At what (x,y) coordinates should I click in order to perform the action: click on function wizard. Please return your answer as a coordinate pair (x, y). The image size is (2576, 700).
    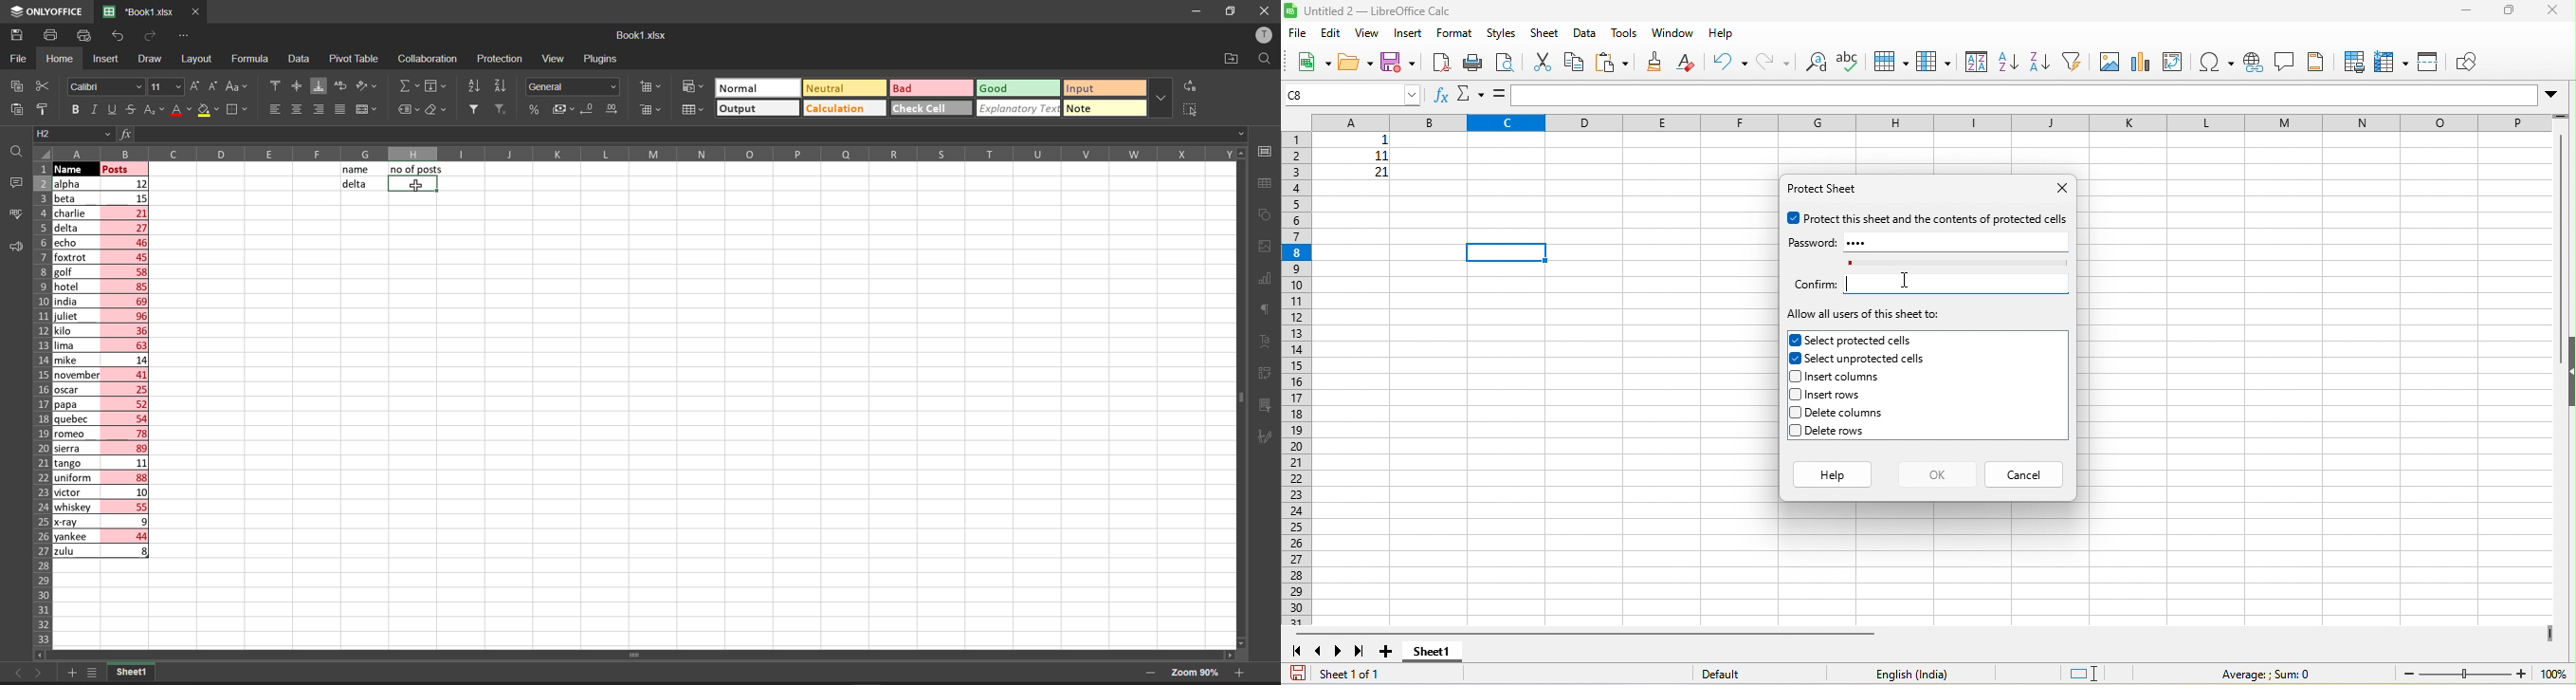
    Looking at the image, I should click on (1441, 97).